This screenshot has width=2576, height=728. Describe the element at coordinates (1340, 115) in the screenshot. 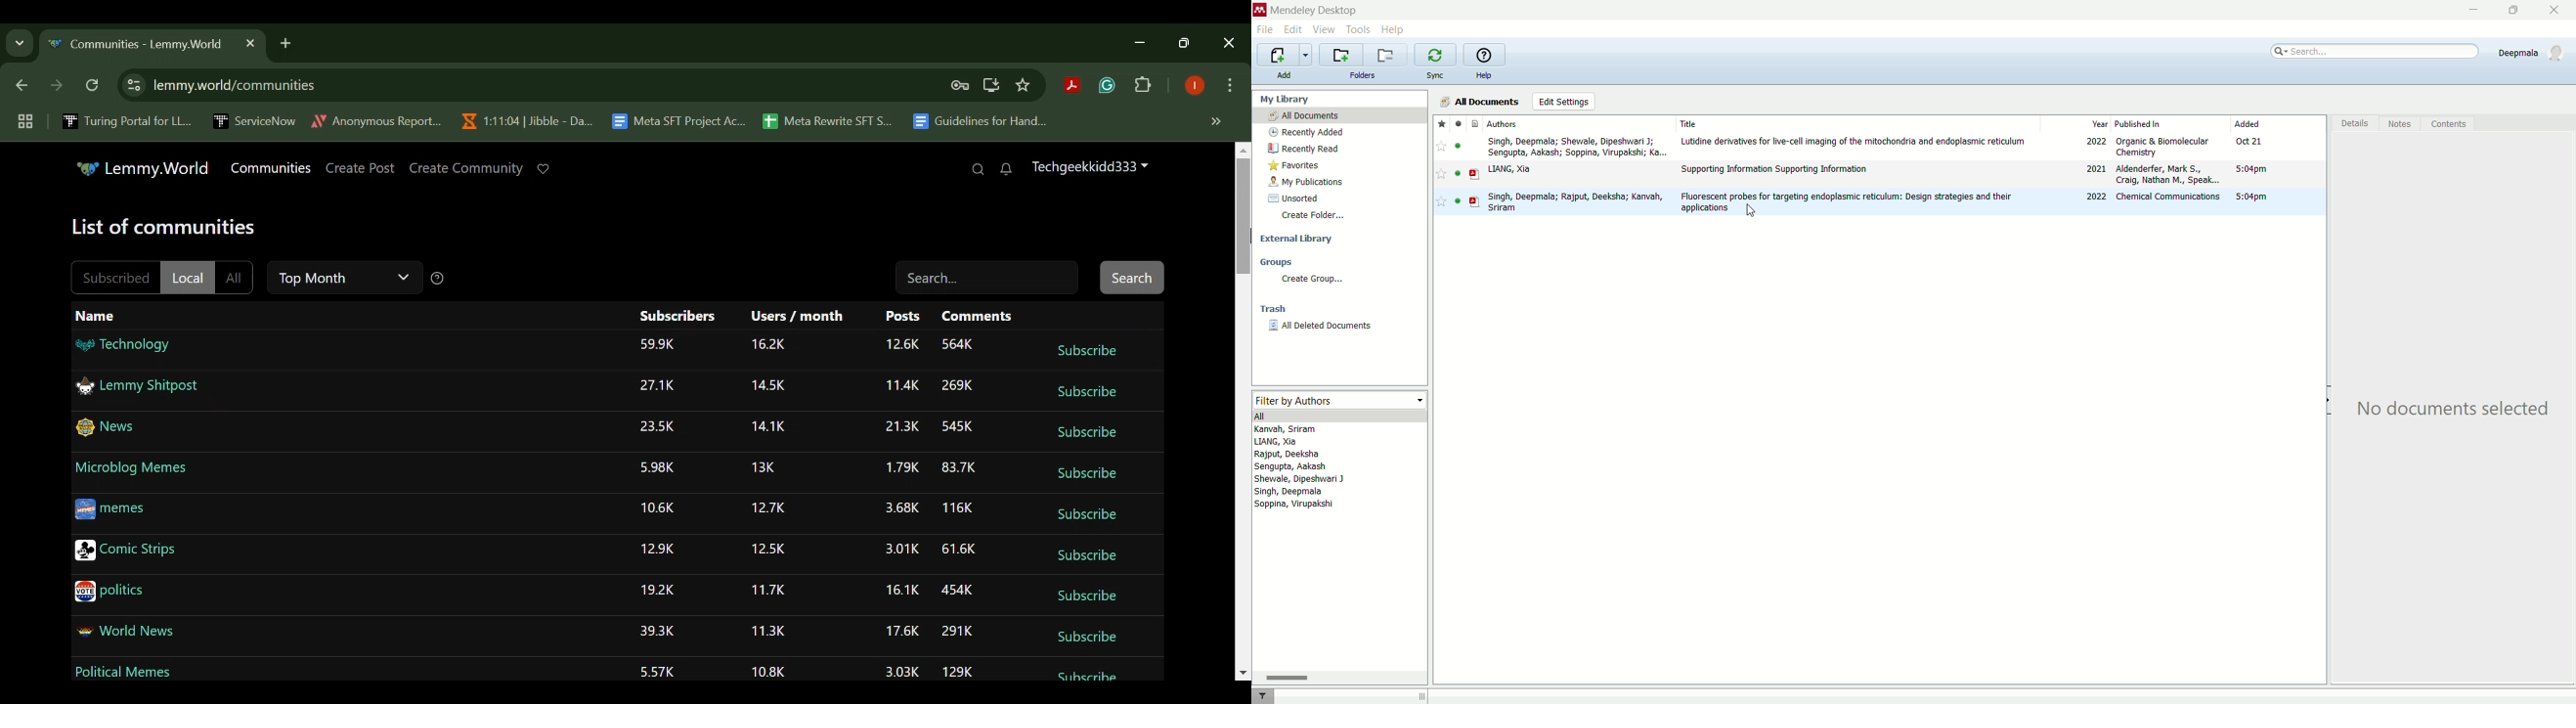

I see `all document` at that location.